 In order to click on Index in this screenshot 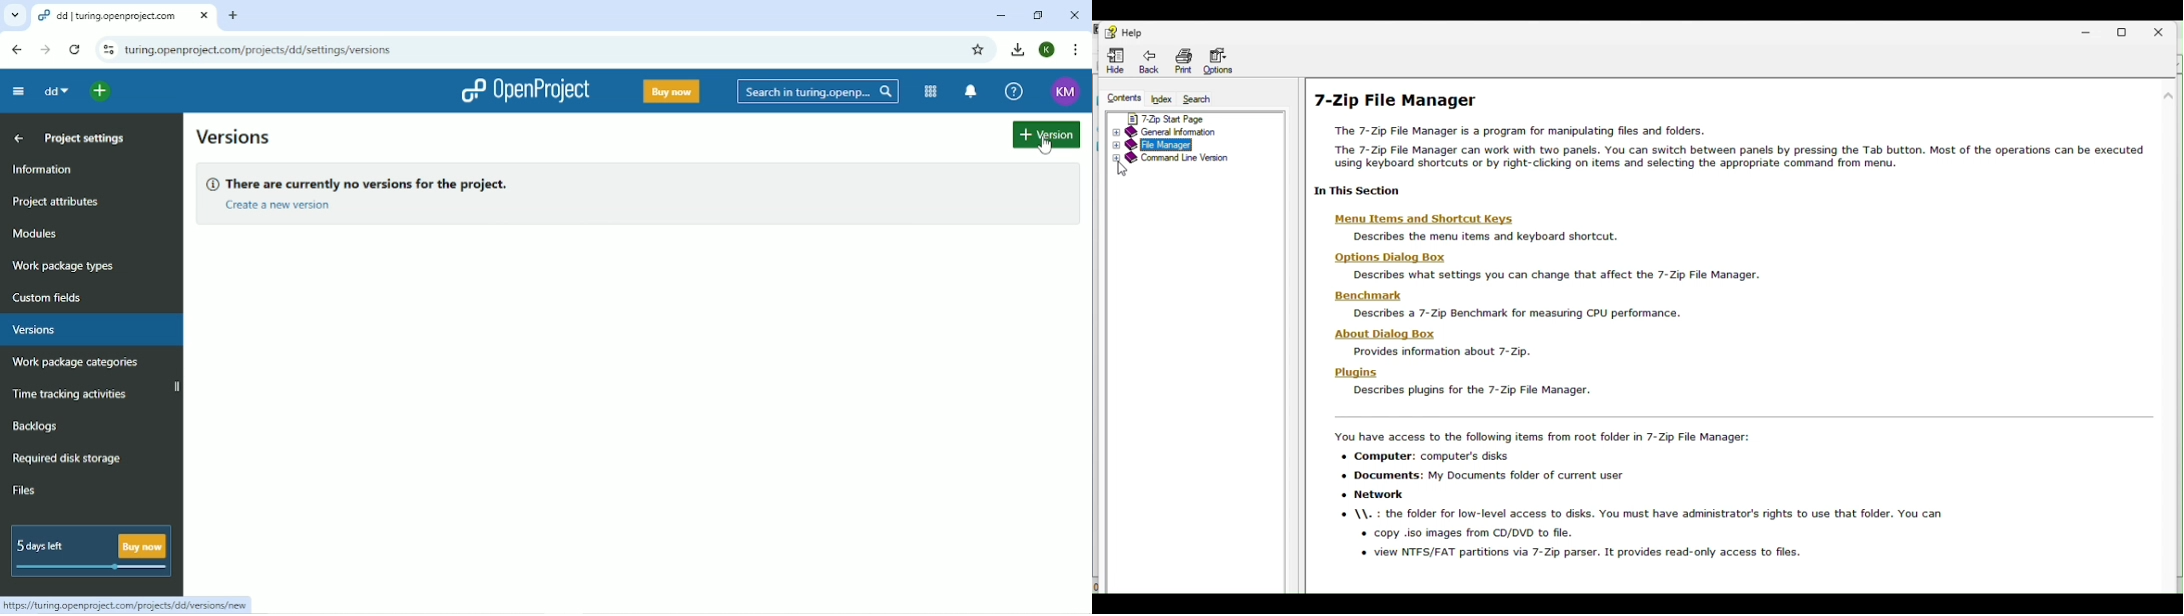, I will do `click(1160, 100)`.